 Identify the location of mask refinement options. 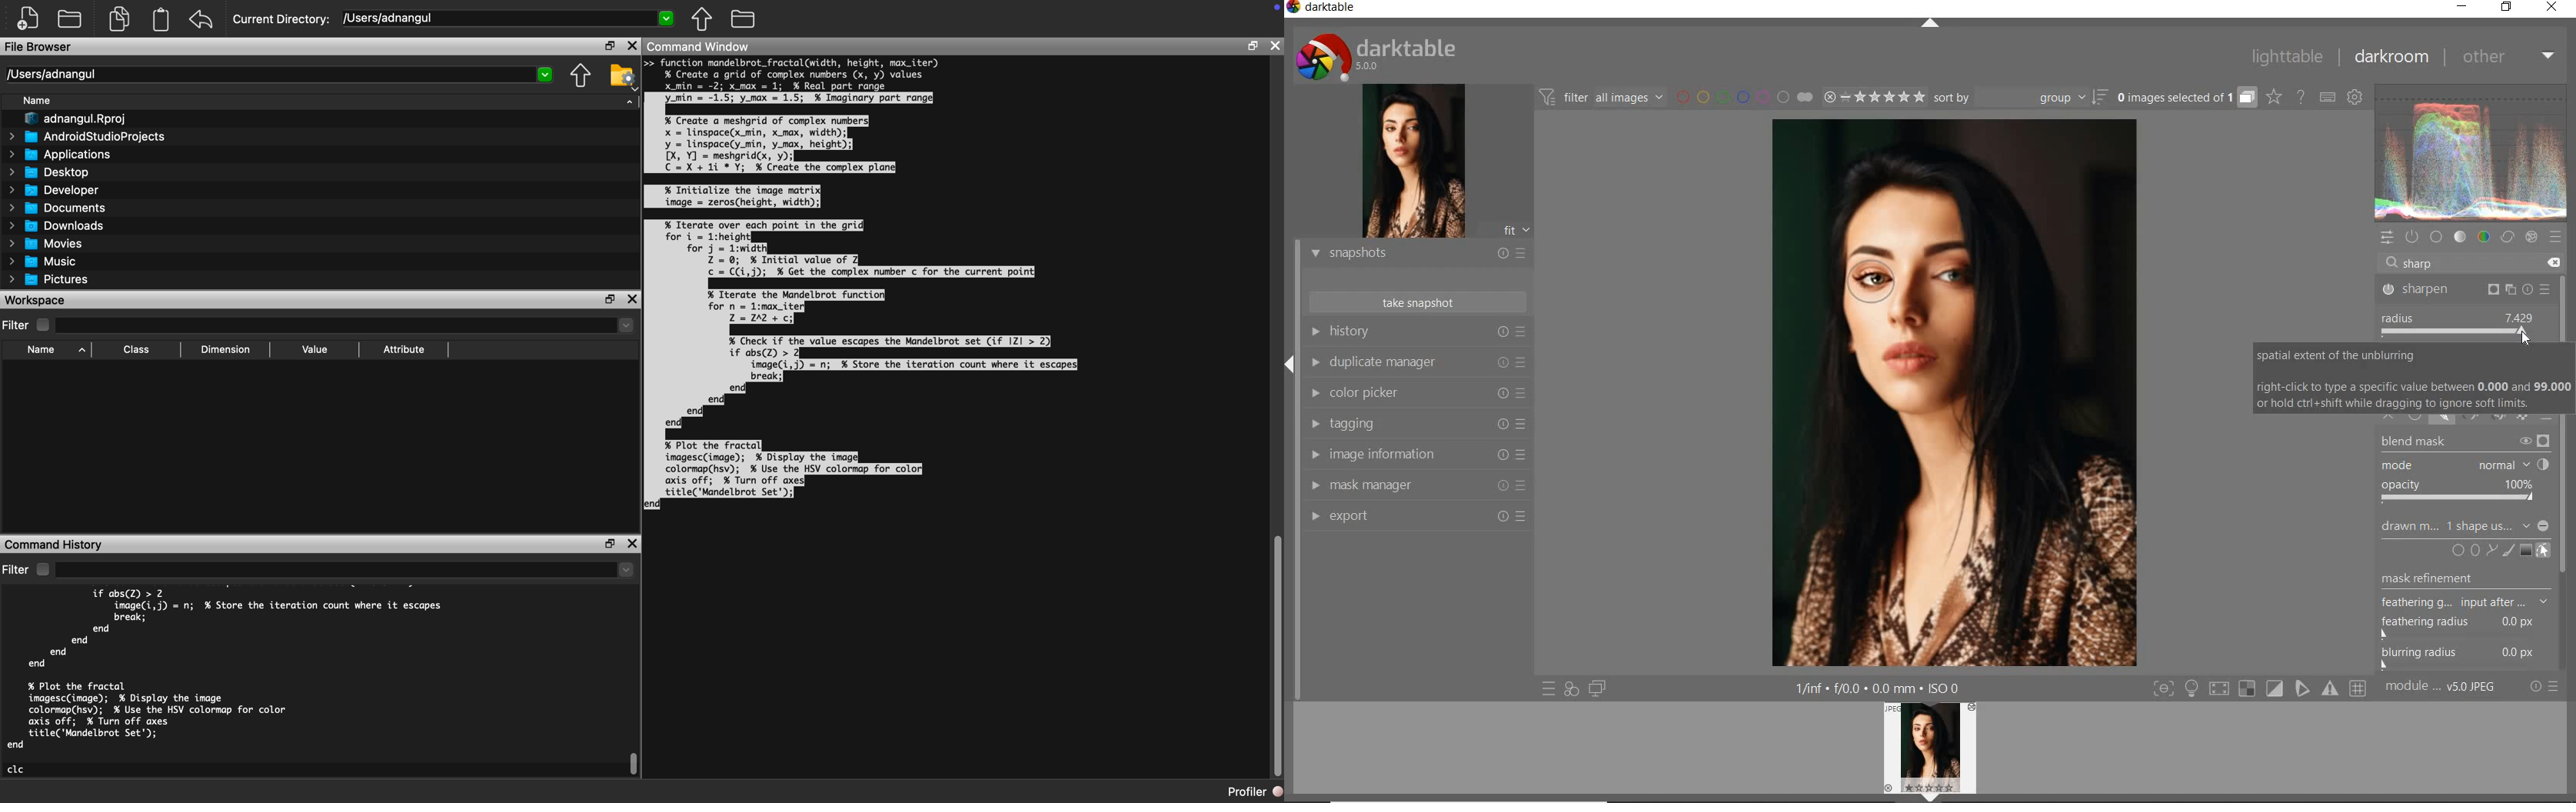
(2466, 605).